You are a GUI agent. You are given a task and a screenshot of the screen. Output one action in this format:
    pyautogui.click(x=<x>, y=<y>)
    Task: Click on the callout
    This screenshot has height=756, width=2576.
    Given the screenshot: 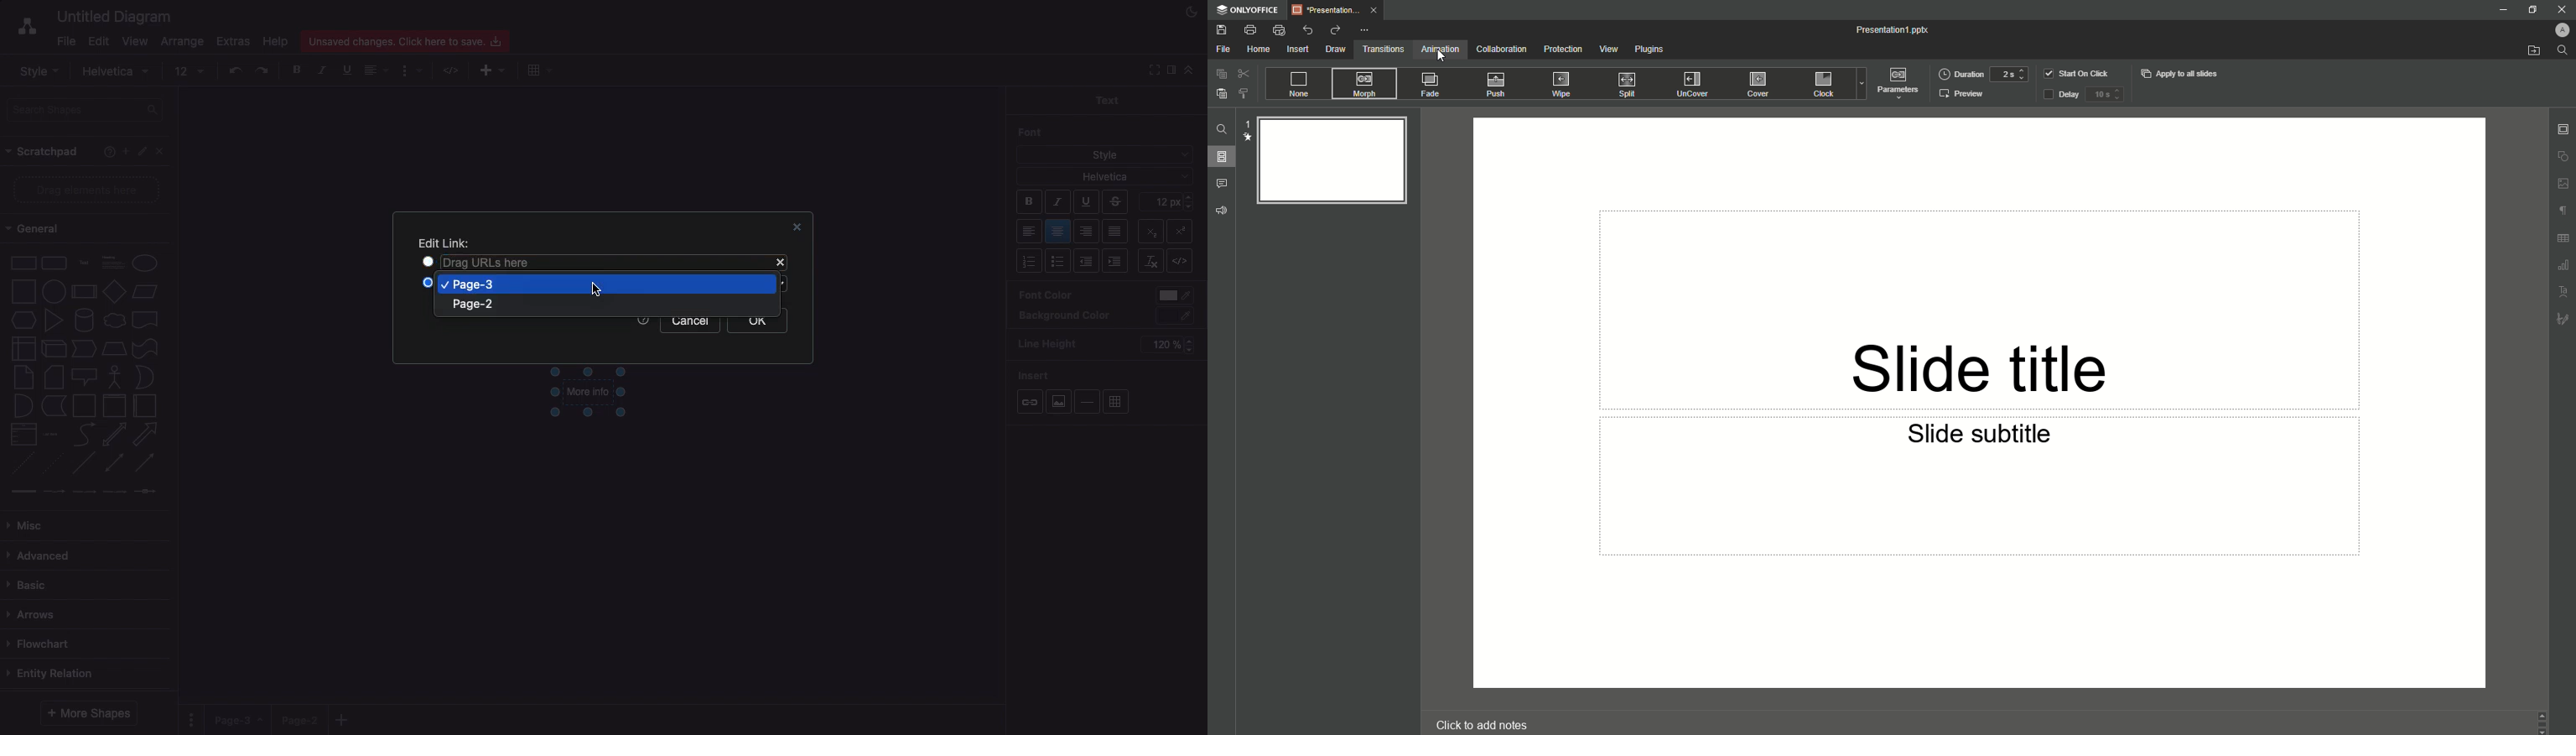 What is the action you would take?
    pyautogui.click(x=85, y=378)
    